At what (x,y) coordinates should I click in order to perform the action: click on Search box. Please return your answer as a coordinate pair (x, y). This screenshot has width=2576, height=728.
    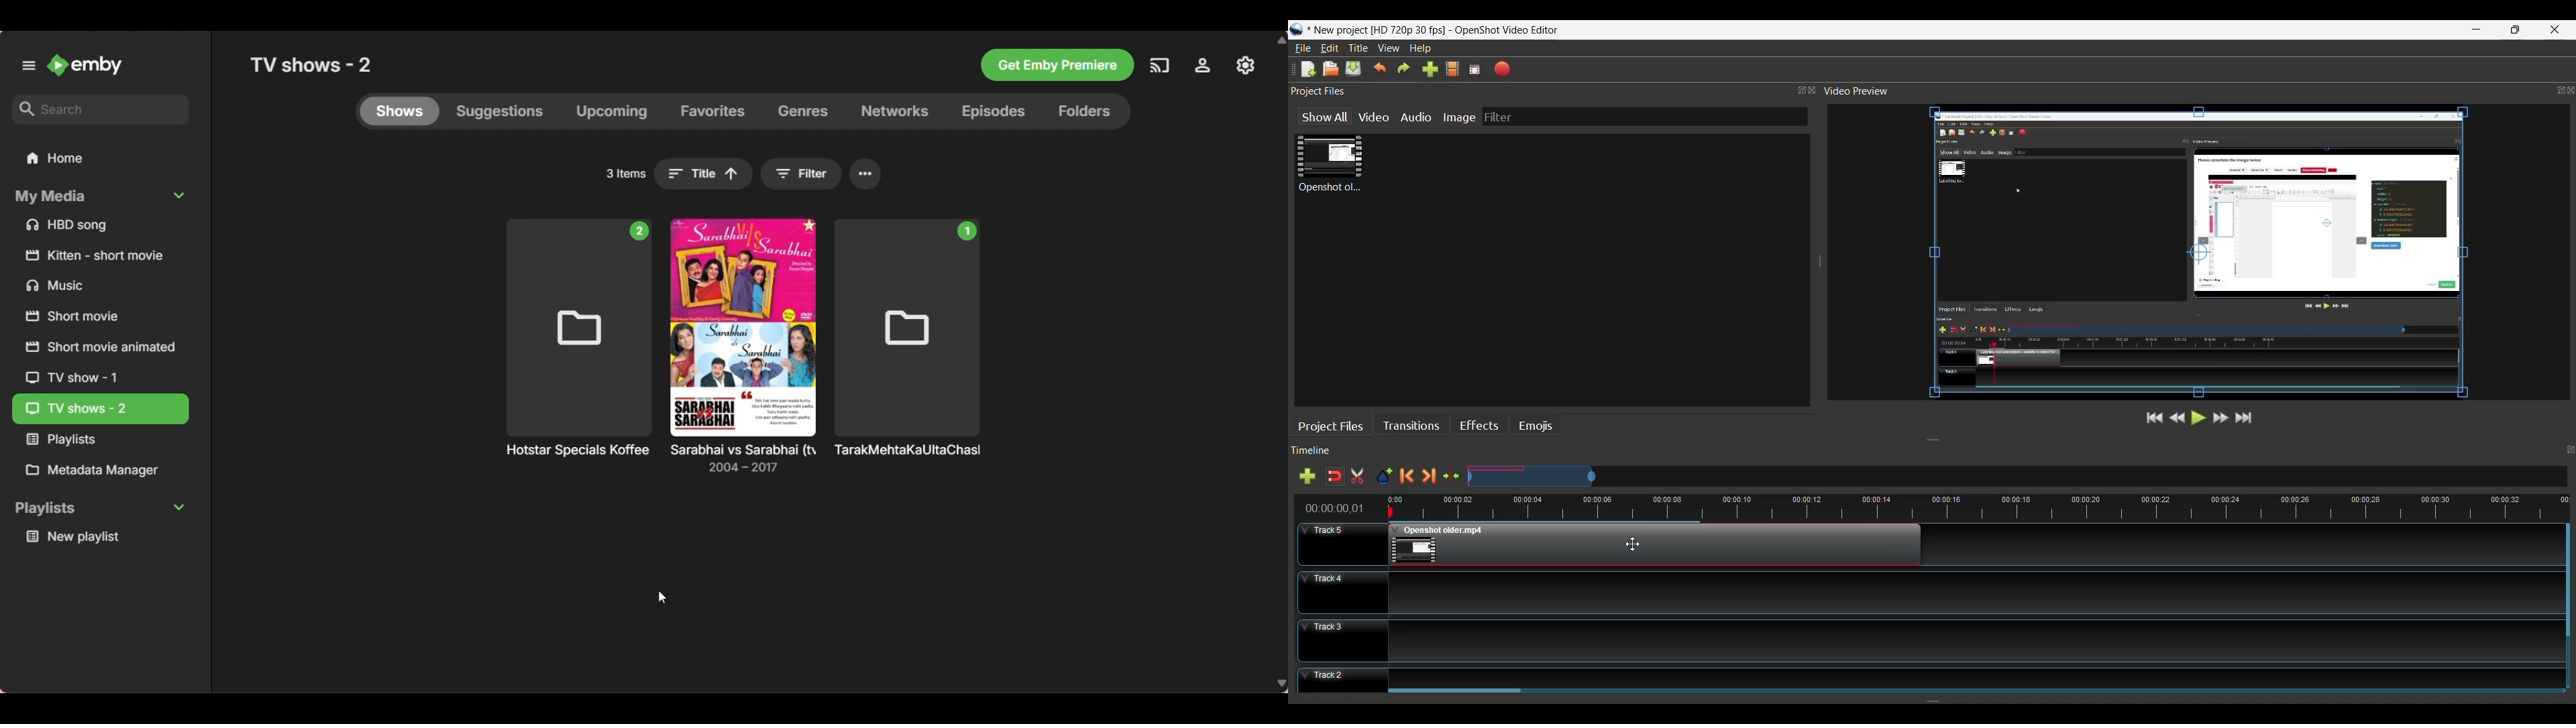
    Looking at the image, I should click on (100, 109).